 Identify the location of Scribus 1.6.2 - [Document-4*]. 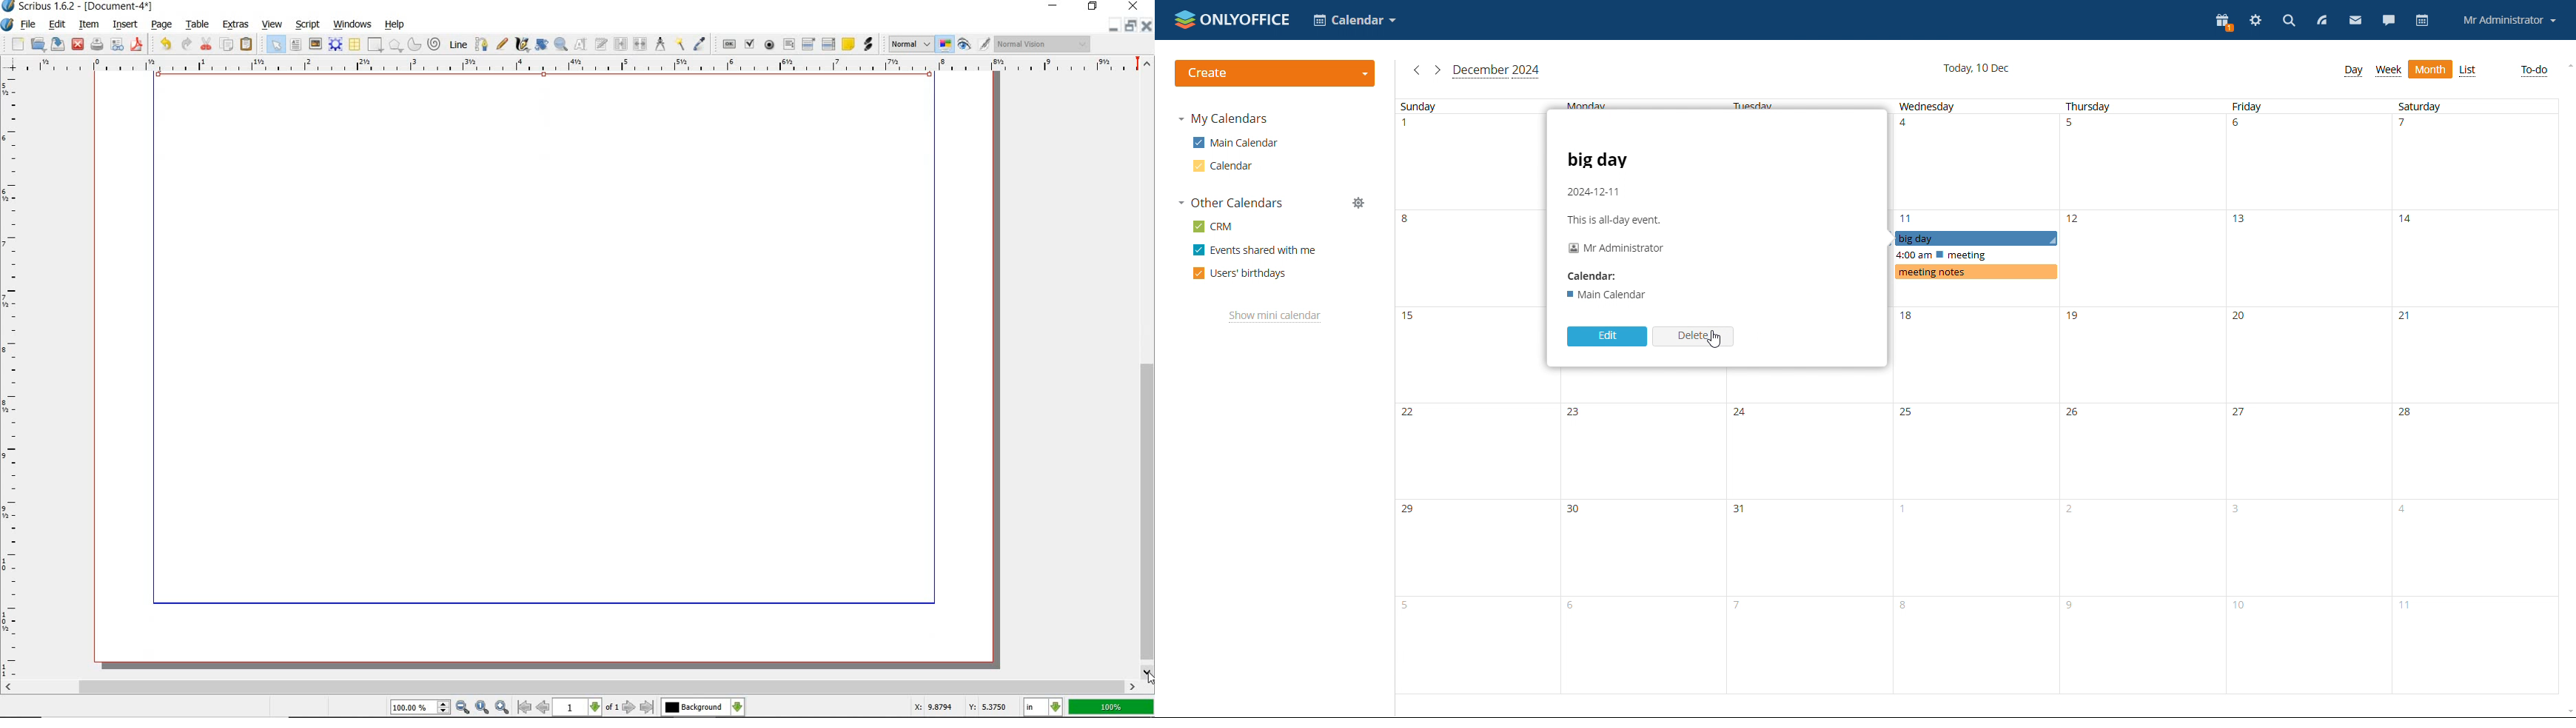
(79, 7).